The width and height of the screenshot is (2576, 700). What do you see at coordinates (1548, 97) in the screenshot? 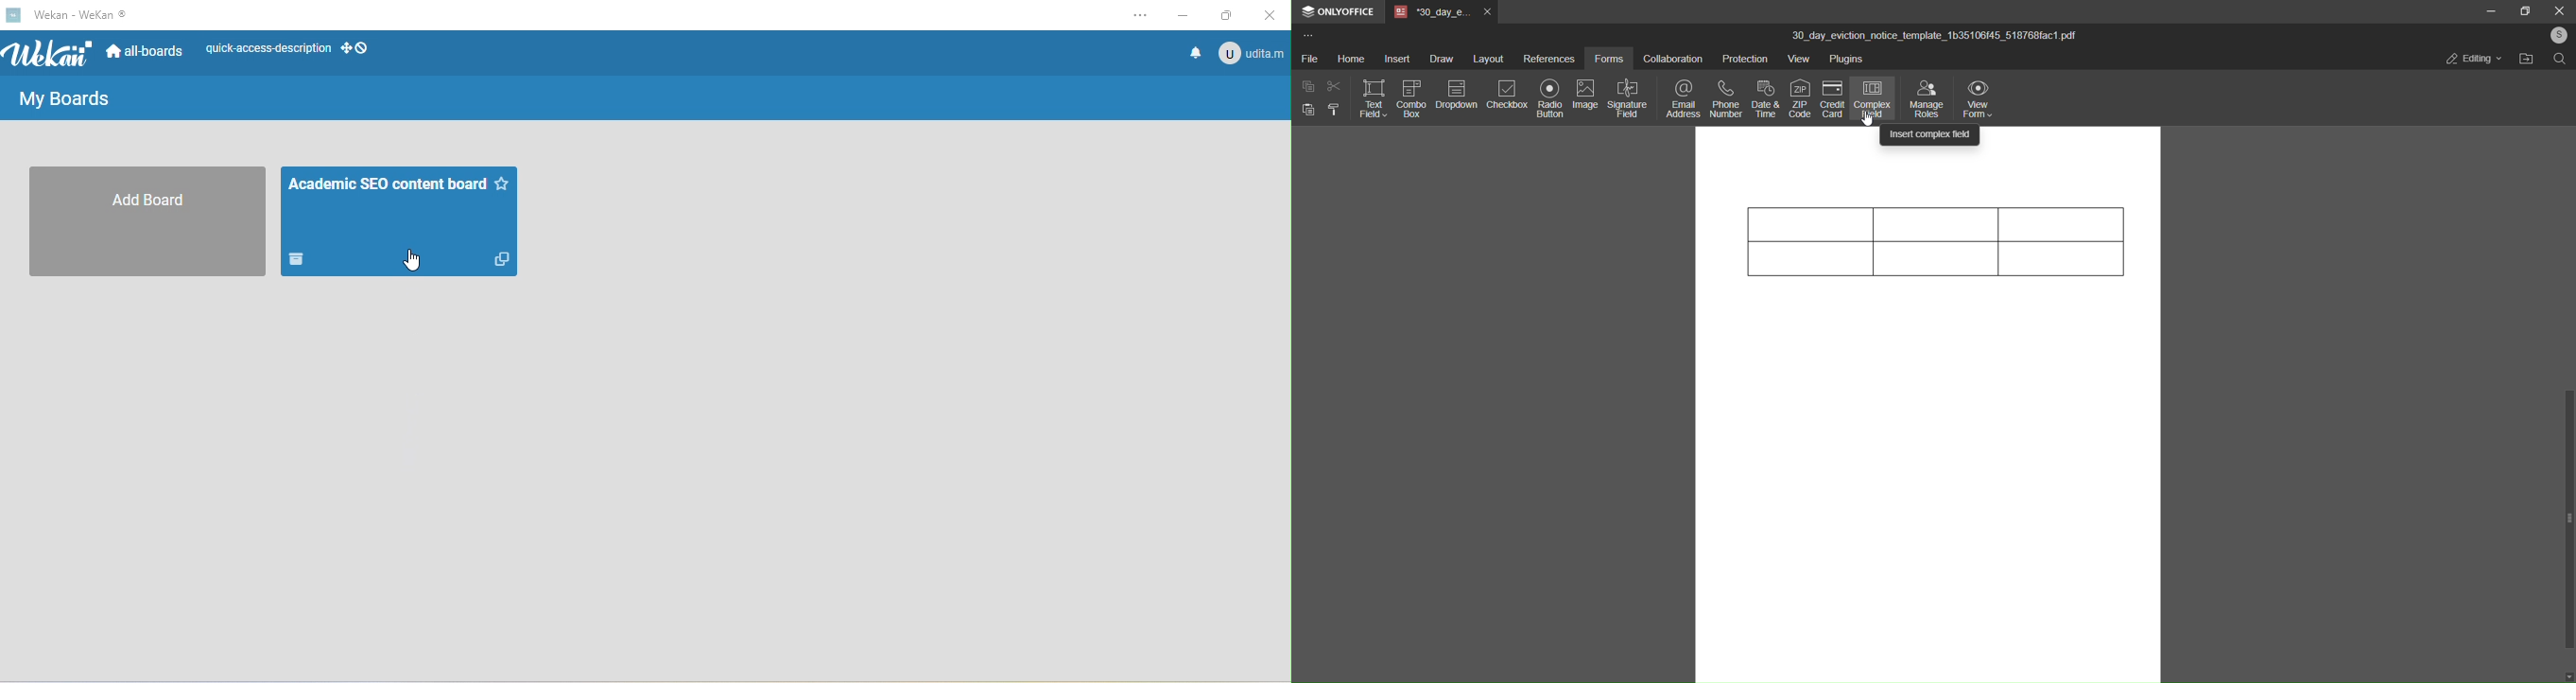
I see `radio button` at bounding box center [1548, 97].